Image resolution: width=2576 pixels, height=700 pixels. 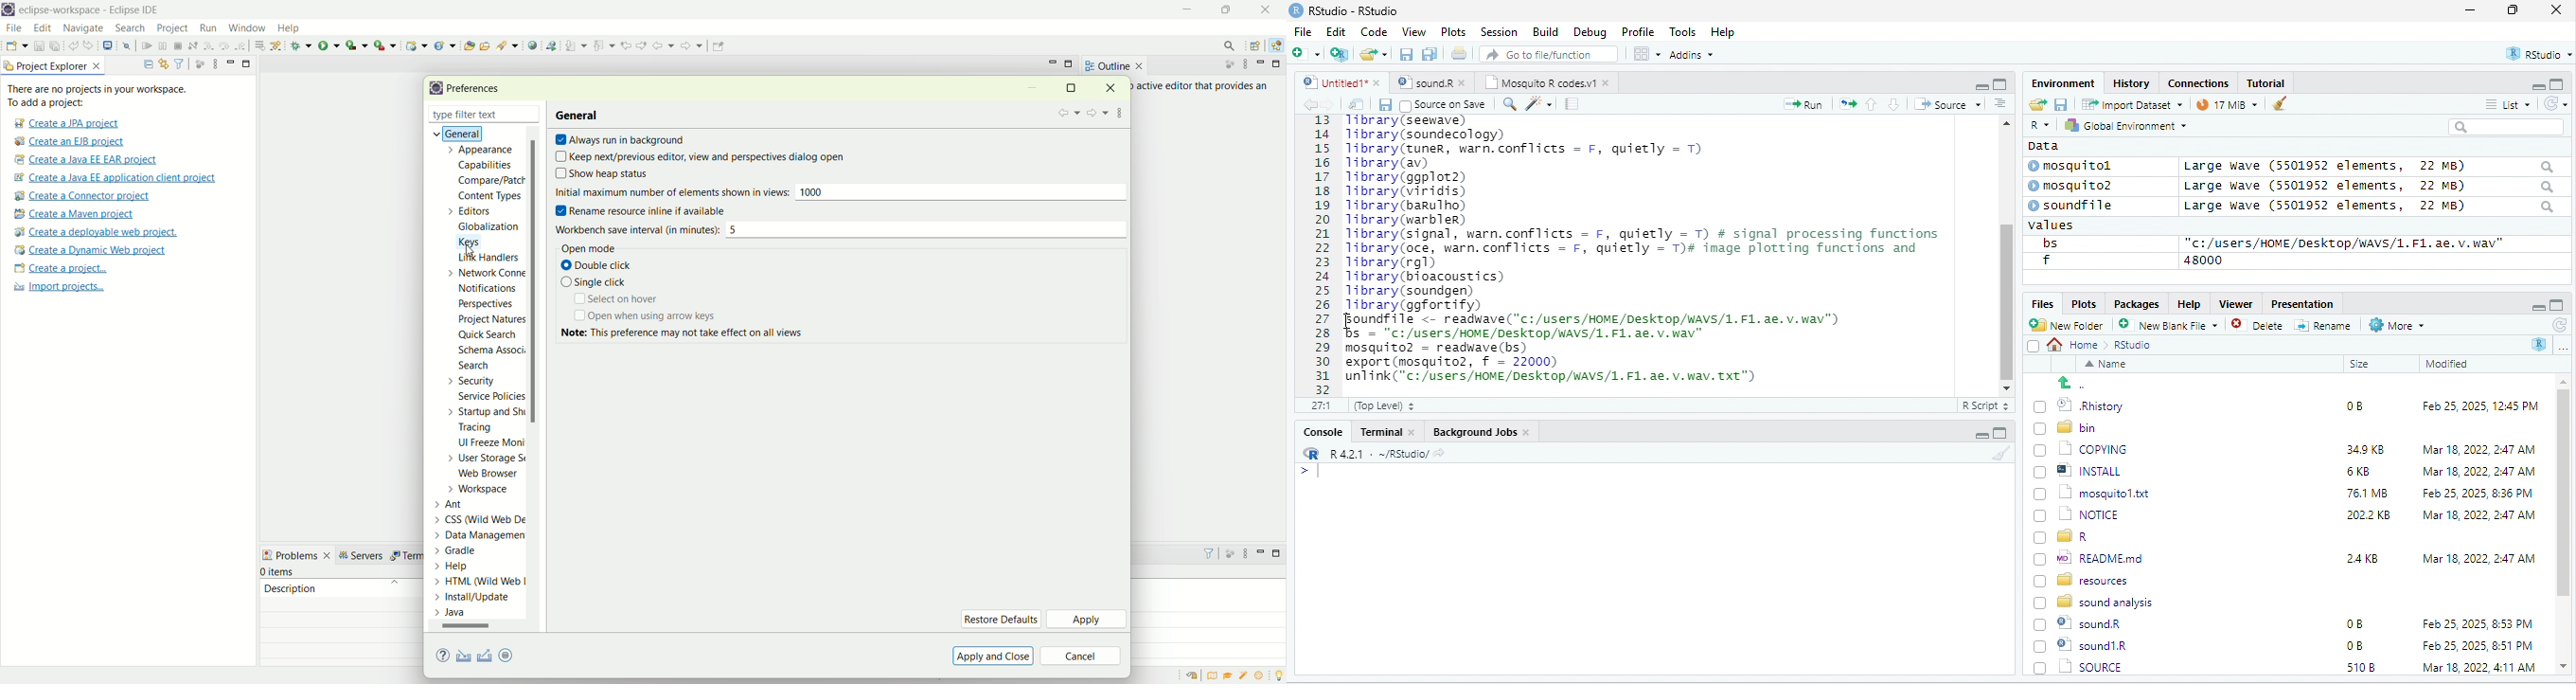 What do you see at coordinates (2072, 537) in the screenshot?
I see `[) = R` at bounding box center [2072, 537].